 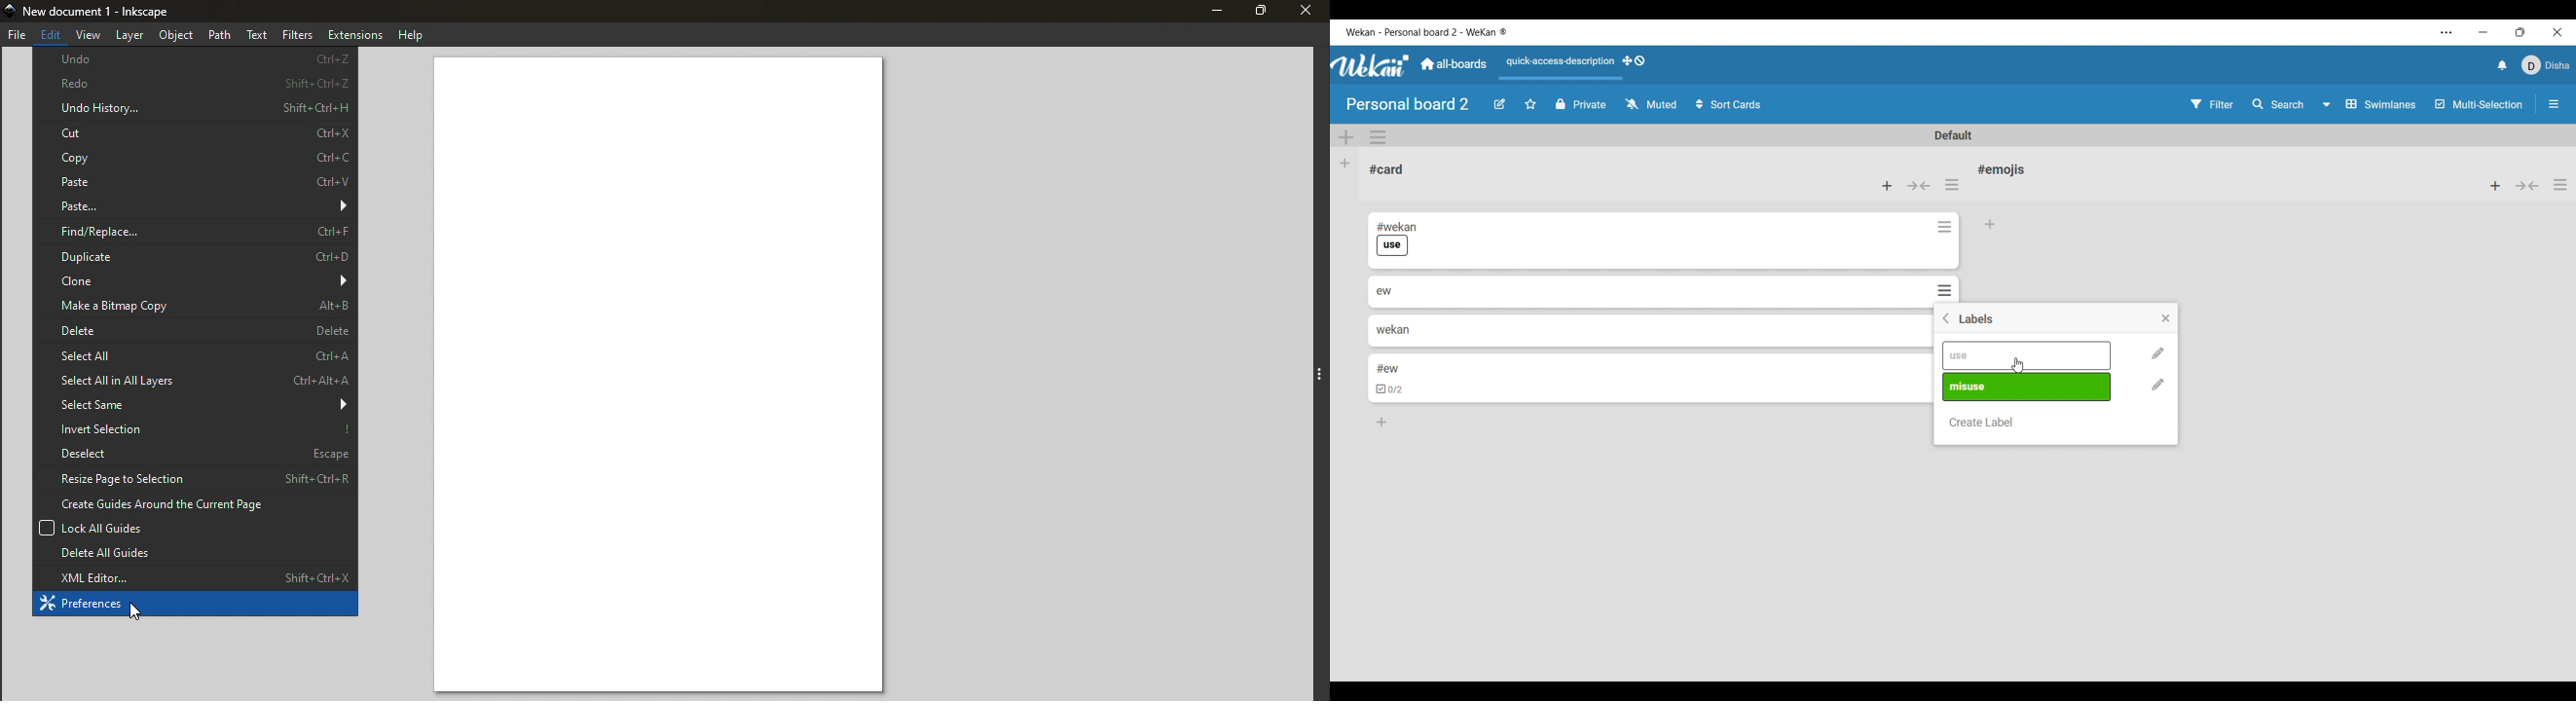 I want to click on Quick access description, so click(x=1558, y=62).